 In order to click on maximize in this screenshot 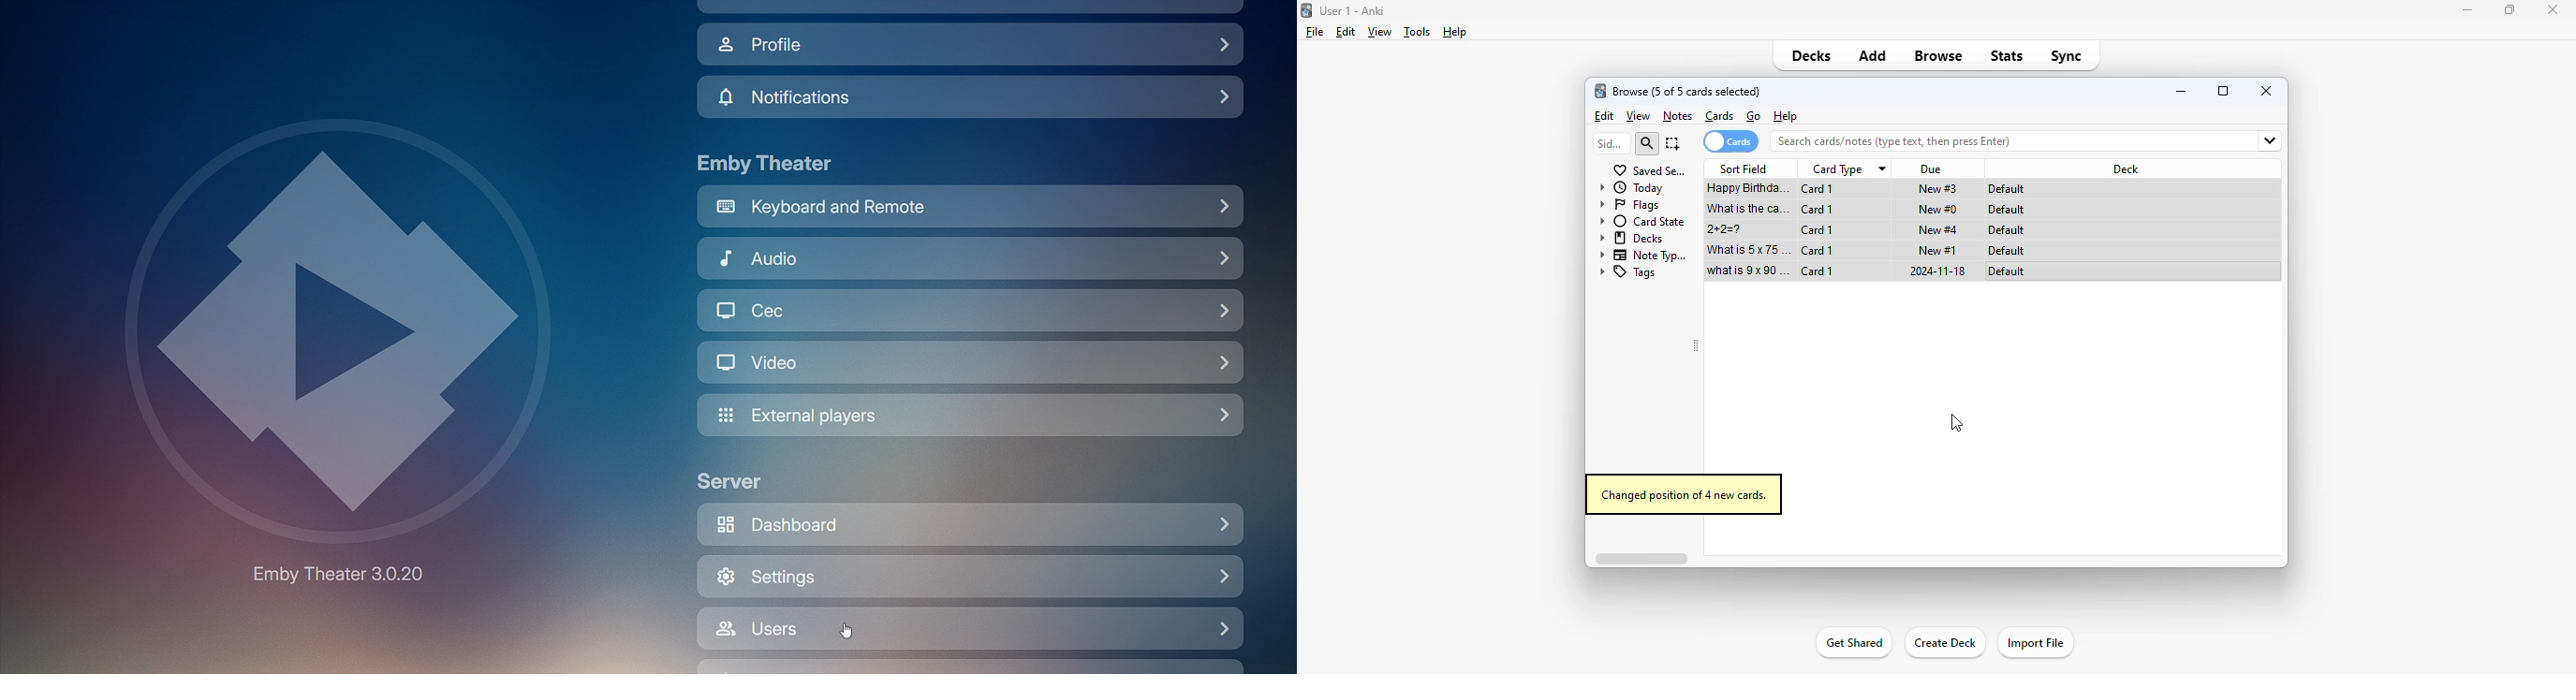, I will do `click(2223, 90)`.